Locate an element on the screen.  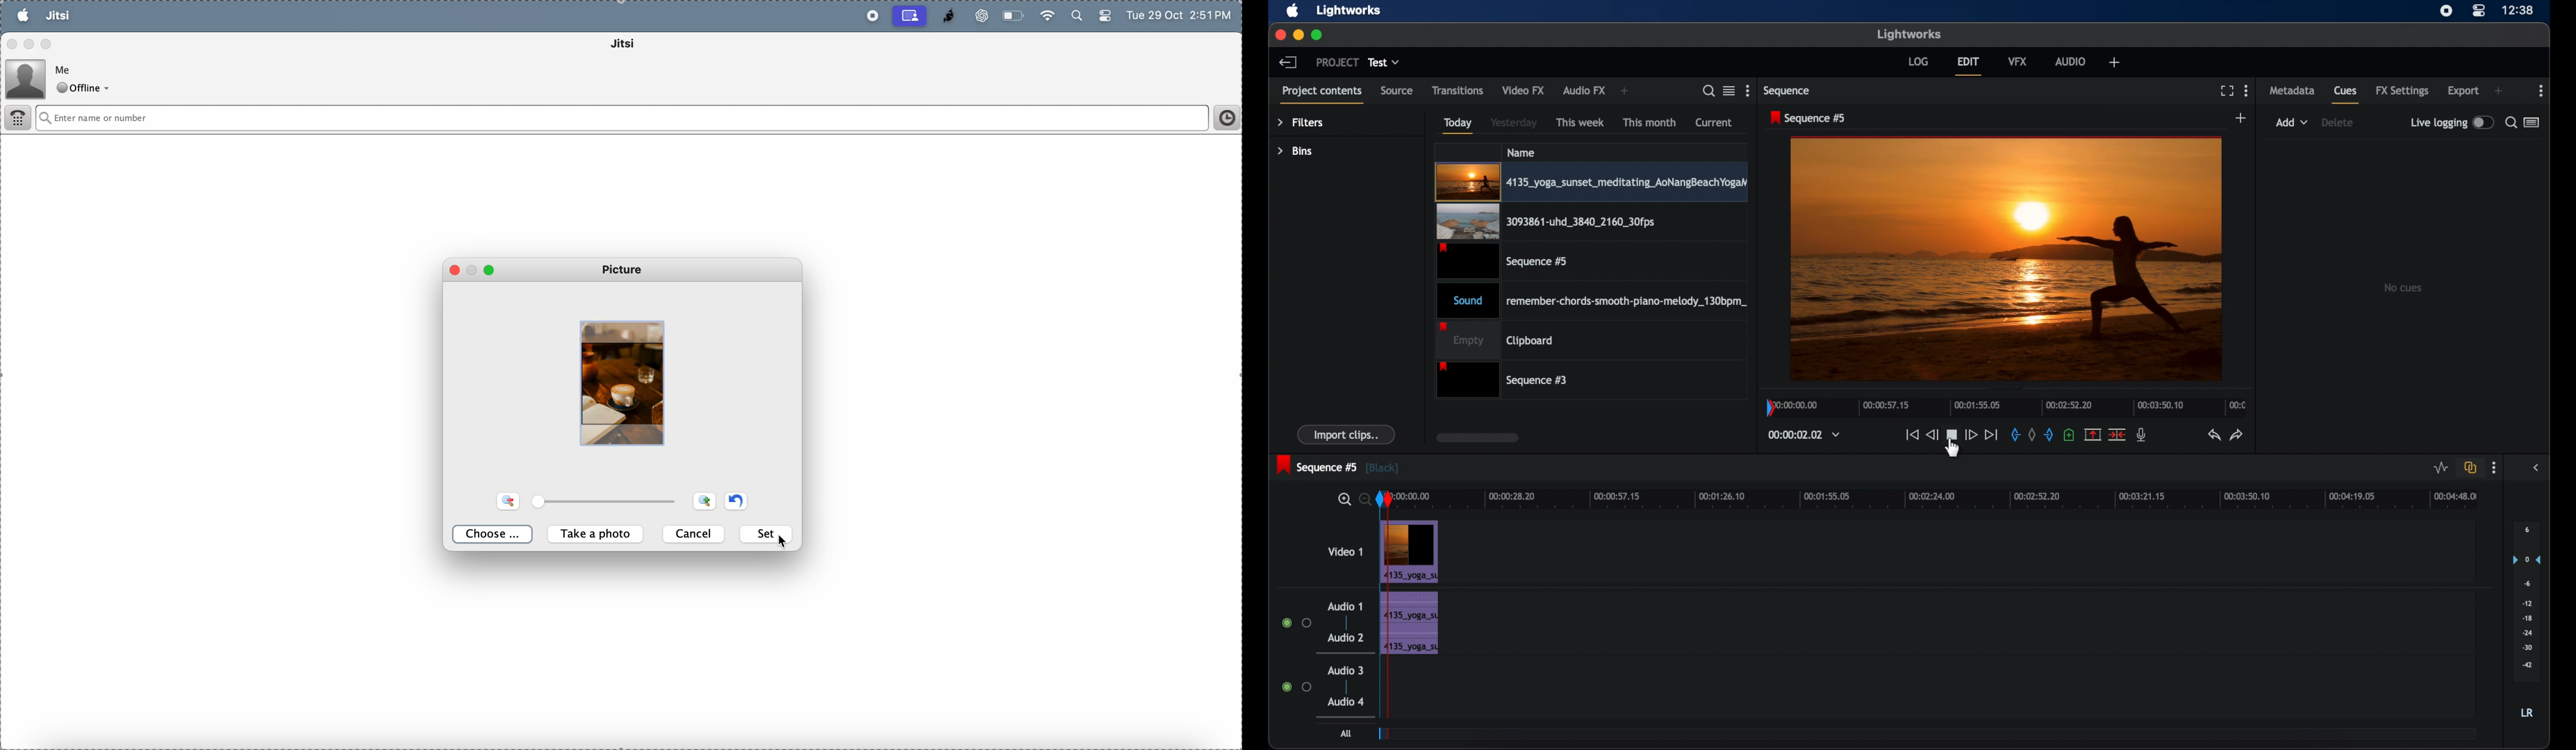
closing window is located at coordinates (458, 271).